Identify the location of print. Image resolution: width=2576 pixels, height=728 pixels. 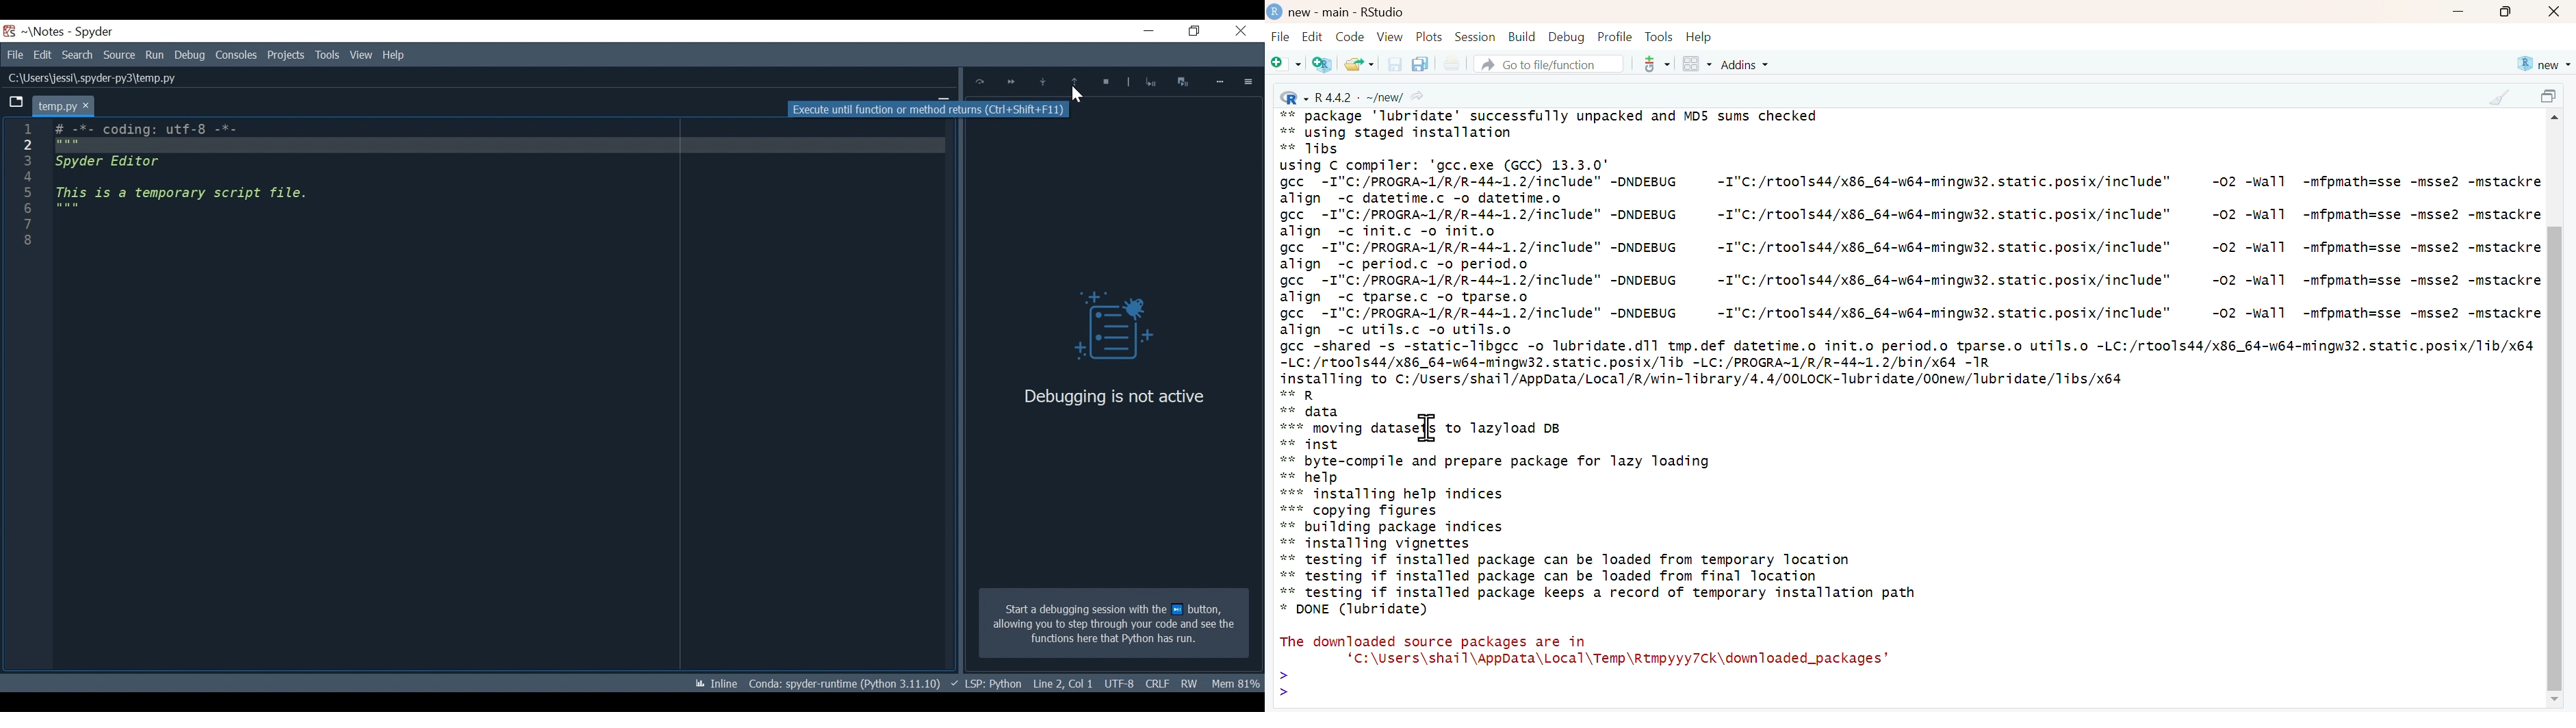
(1451, 64).